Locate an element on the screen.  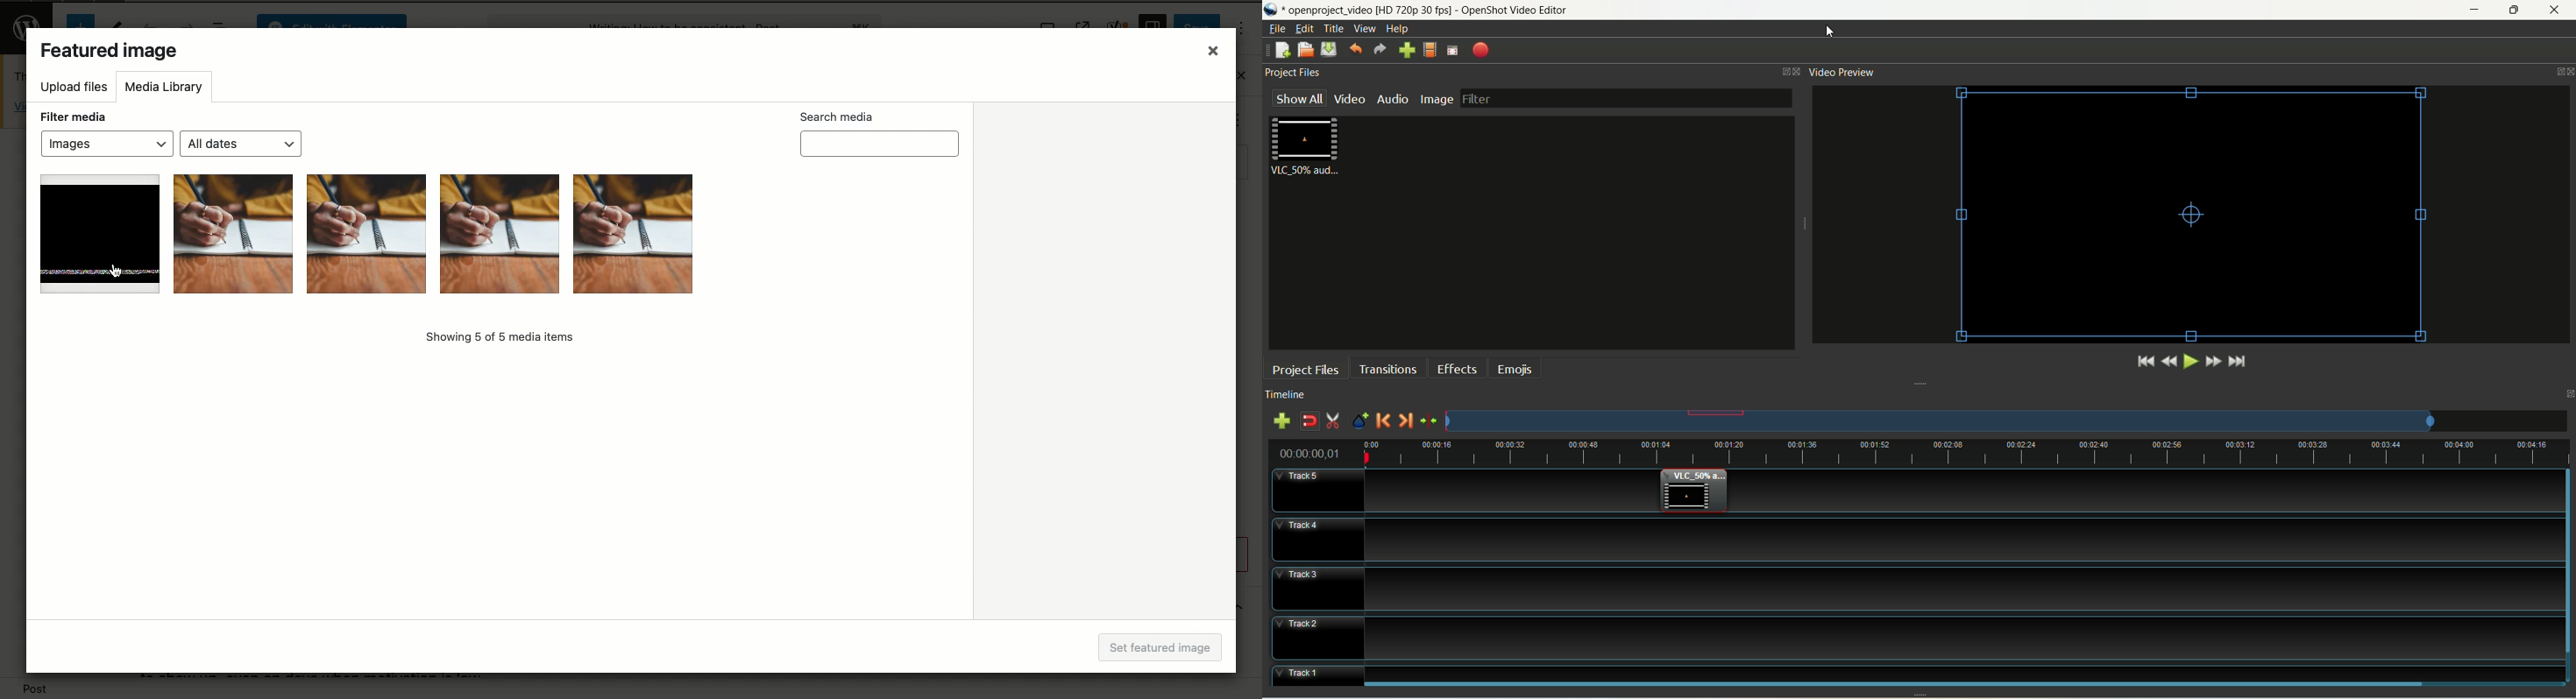
track5 is located at coordinates (1314, 490).